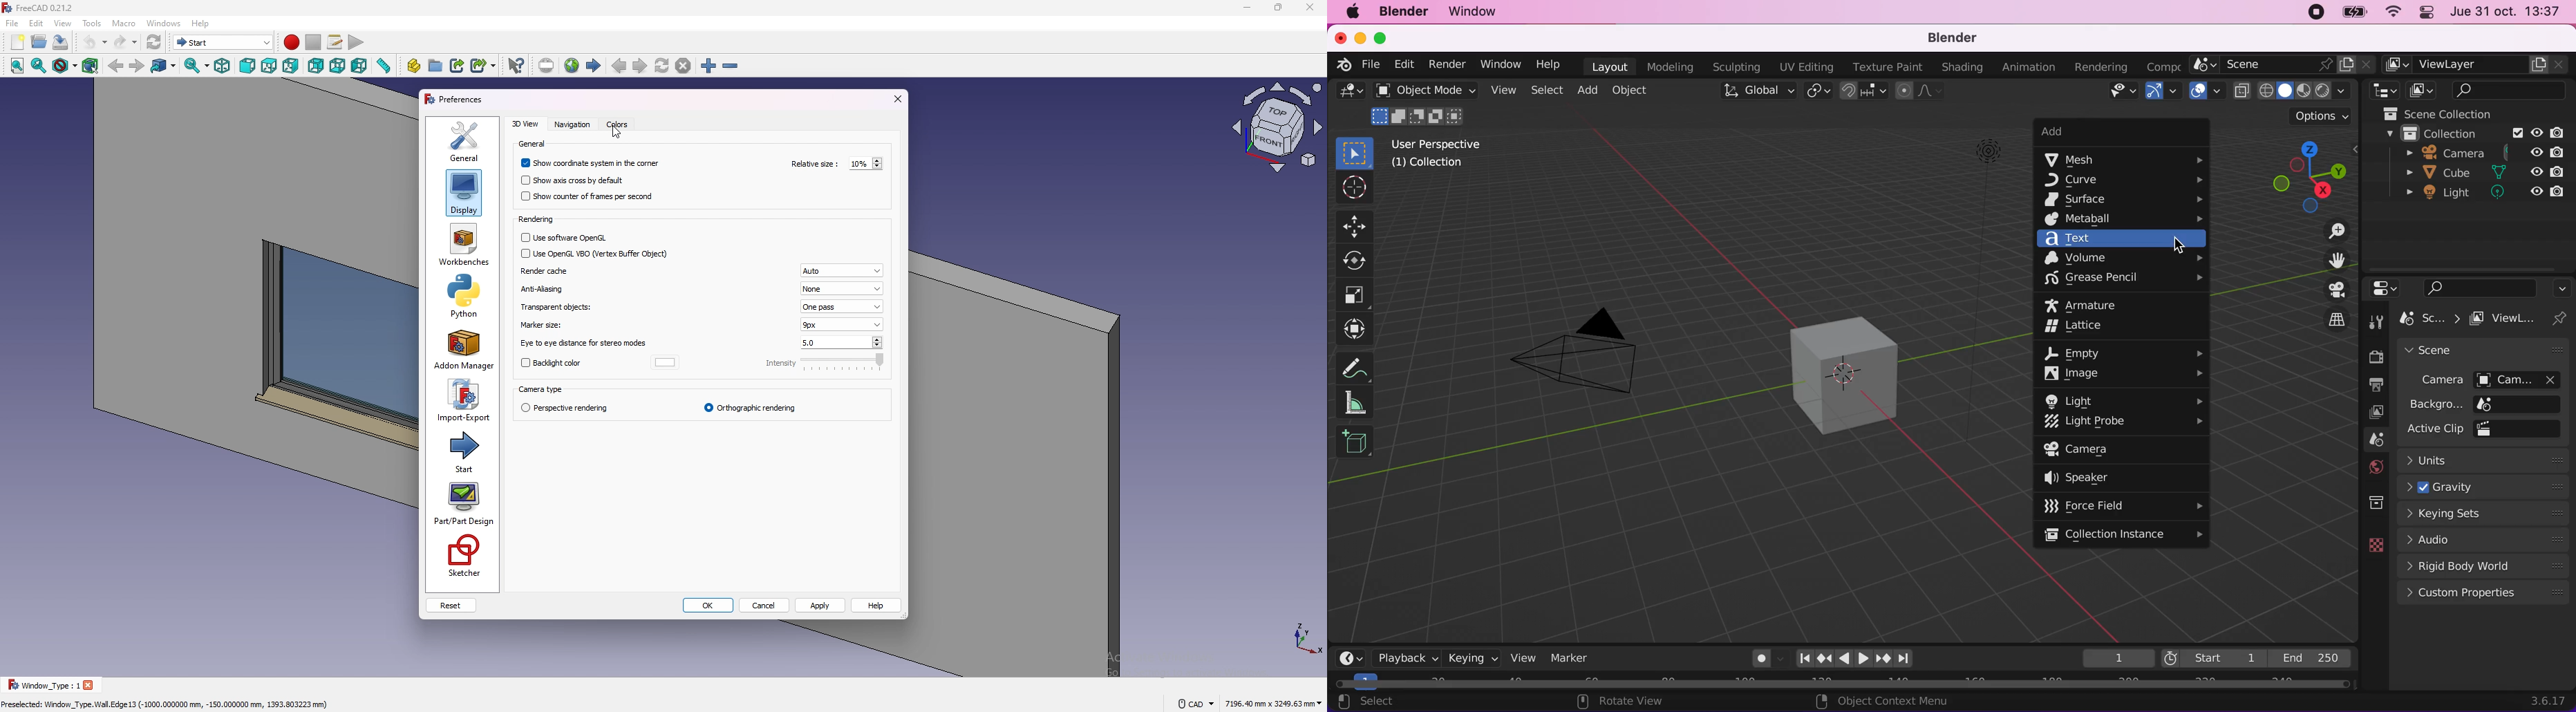 Image resolution: width=2576 pixels, height=728 pixels. What do you see at coordinates (533, 144) in the screenshot?
I see `general` at bounding box center [533, 144].